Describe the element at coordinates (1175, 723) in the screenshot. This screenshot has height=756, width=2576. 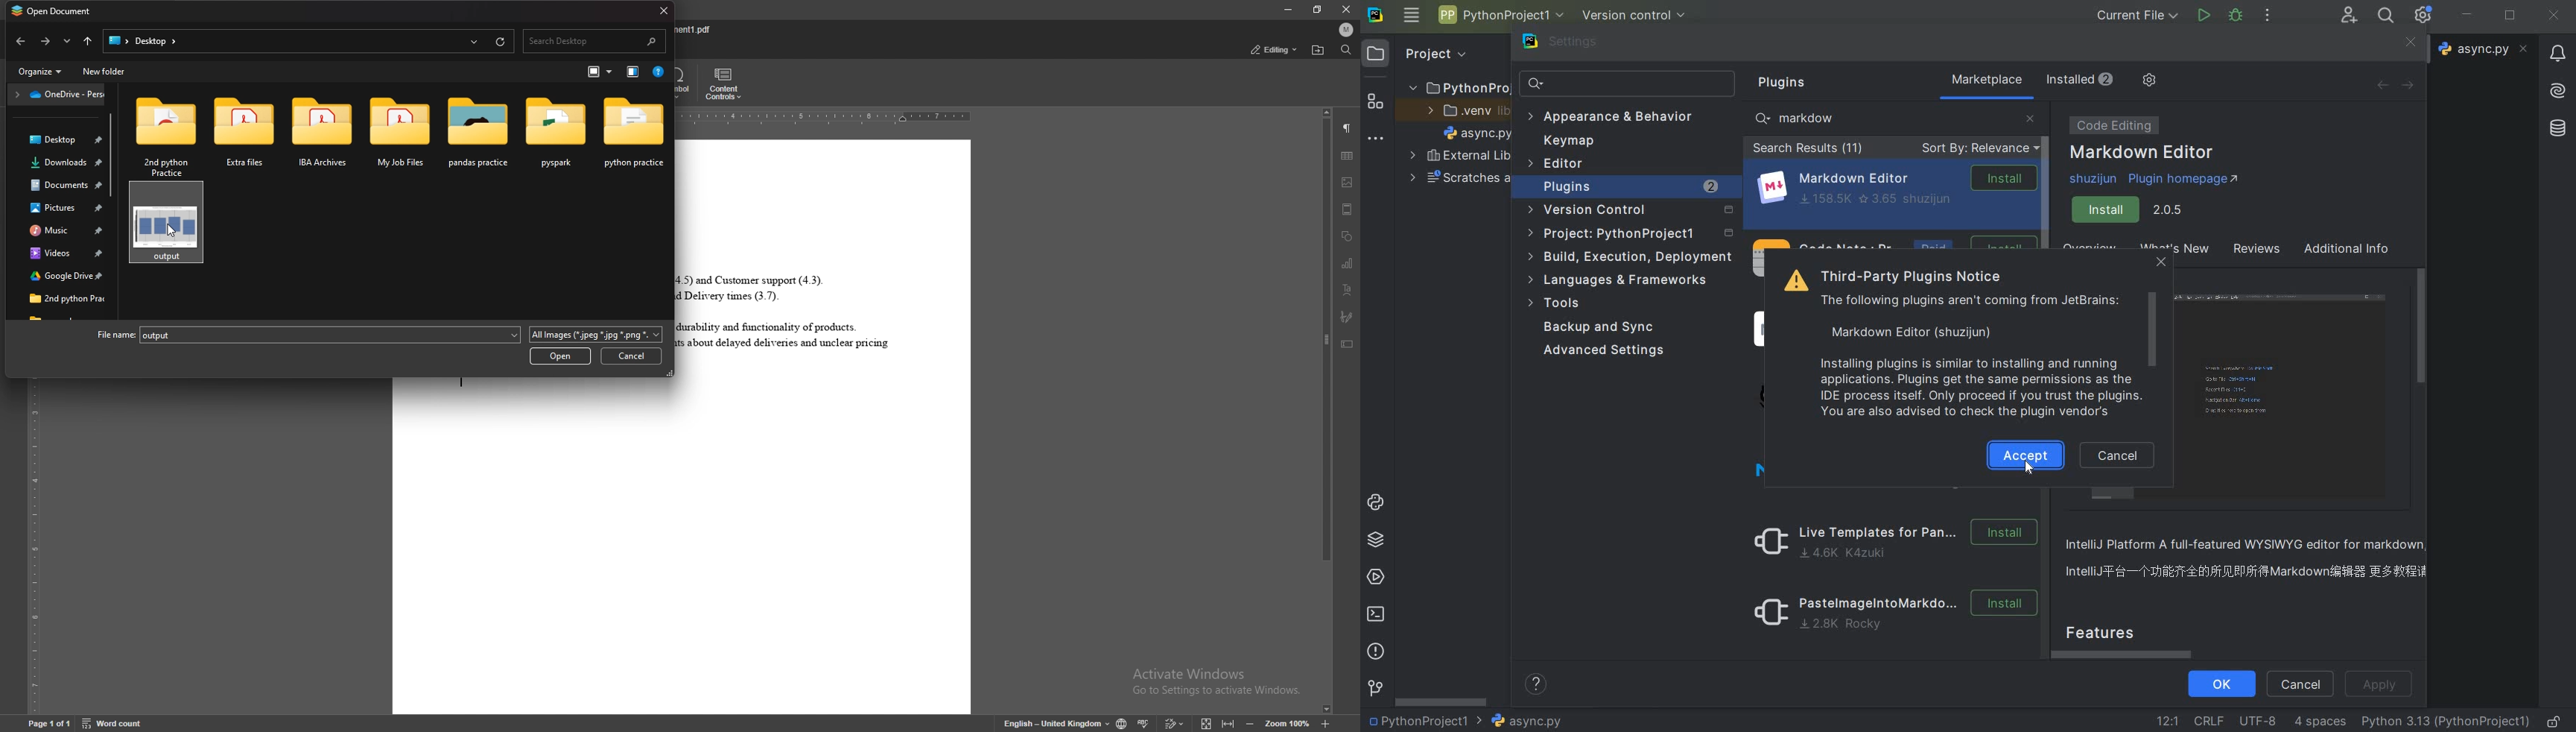
I see `track changes` at that location.